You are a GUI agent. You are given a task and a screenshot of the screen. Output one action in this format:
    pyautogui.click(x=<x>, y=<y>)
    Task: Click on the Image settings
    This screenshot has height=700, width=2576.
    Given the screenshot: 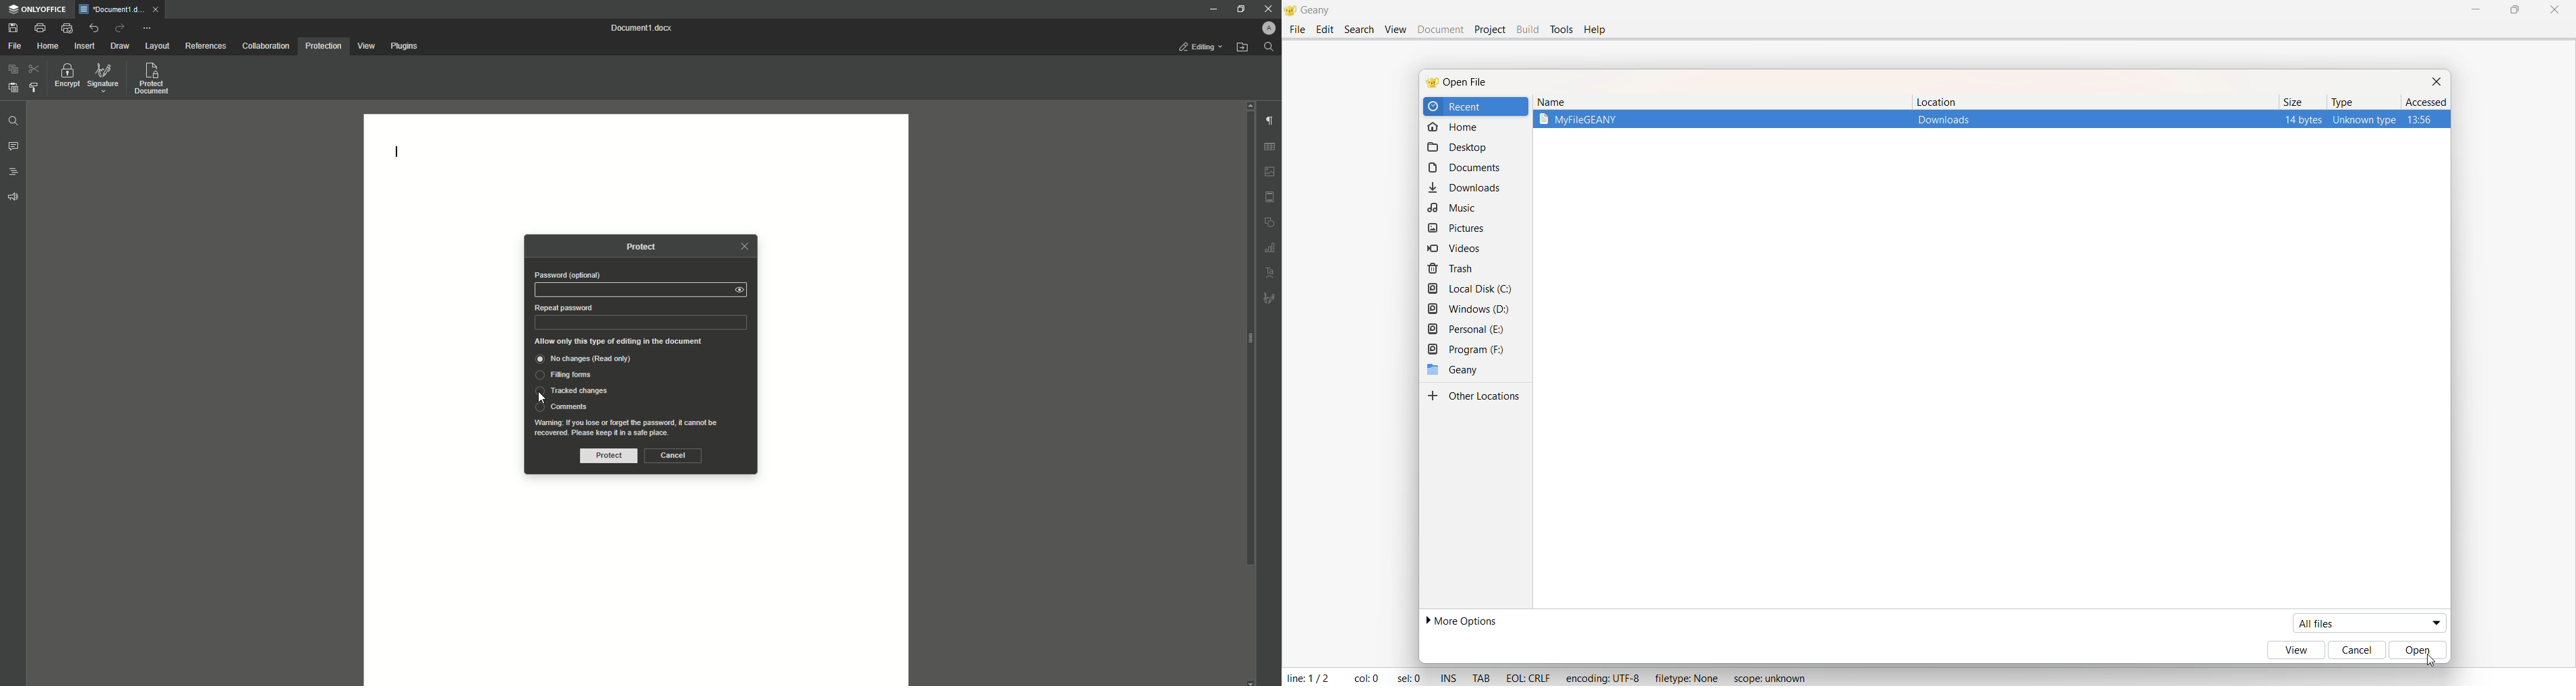 What is the action you would take?
    pyautogui.click(x=1271, y=172)
    